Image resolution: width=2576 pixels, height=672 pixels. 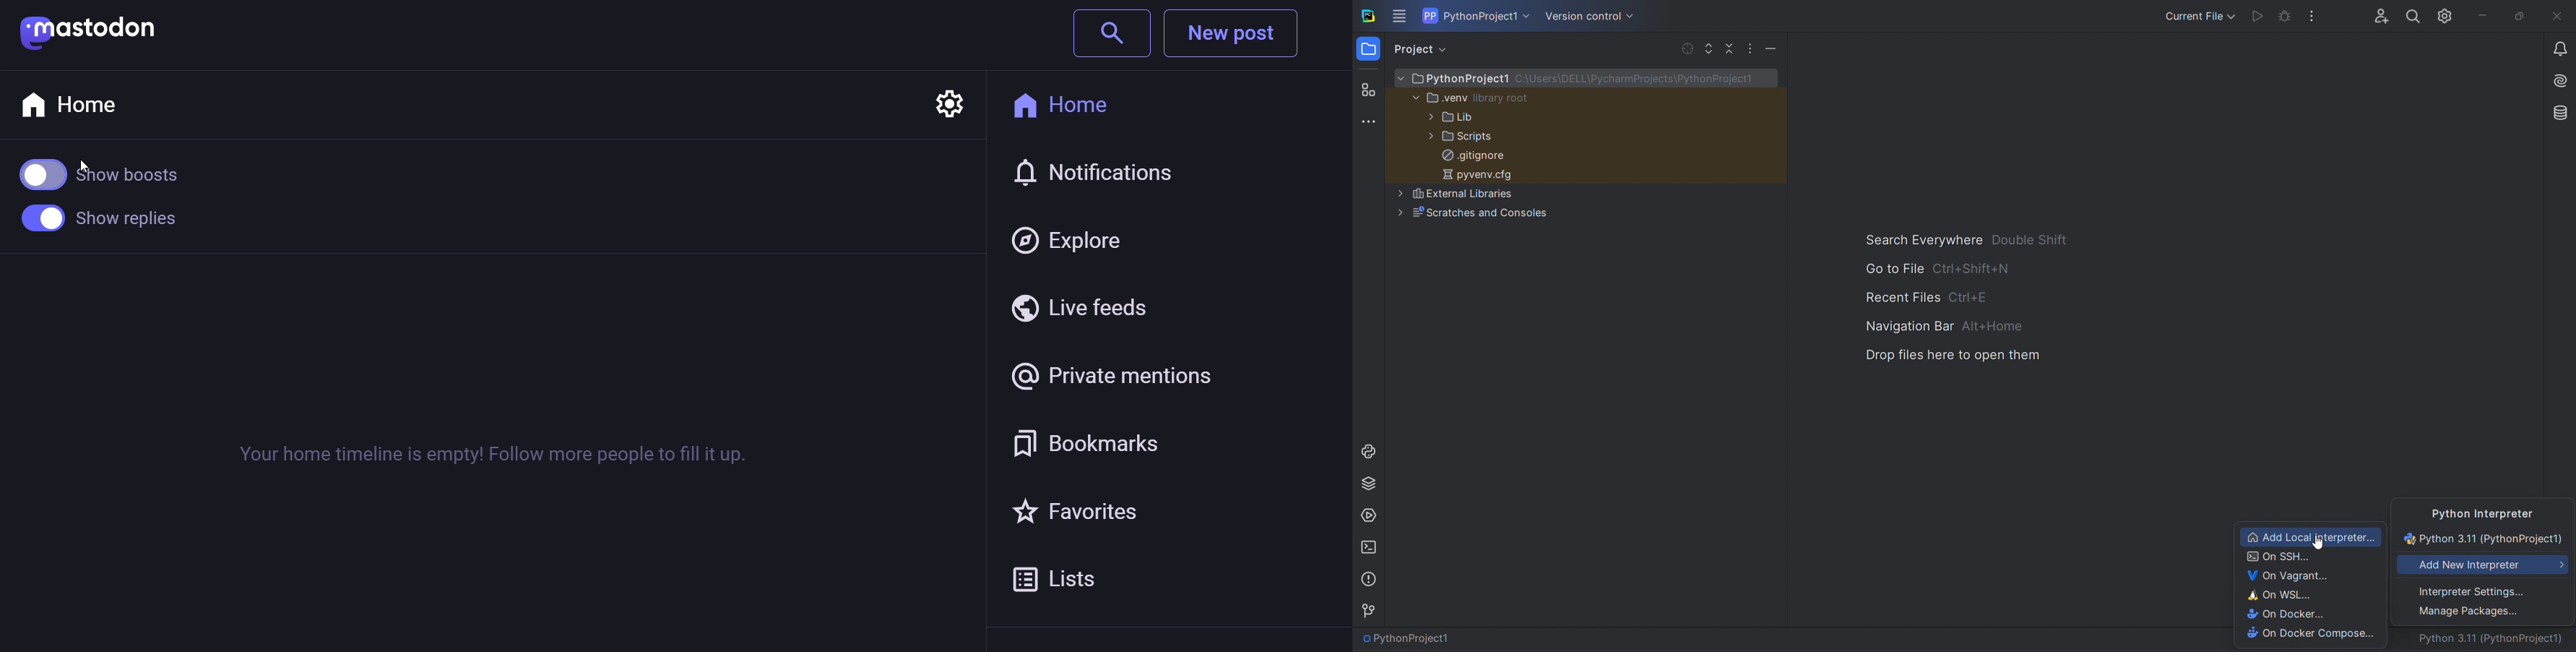 What do you see at coordinates (1586, 149) in the screenshot?
I see `file tree` at bounding box center [1586, 149].